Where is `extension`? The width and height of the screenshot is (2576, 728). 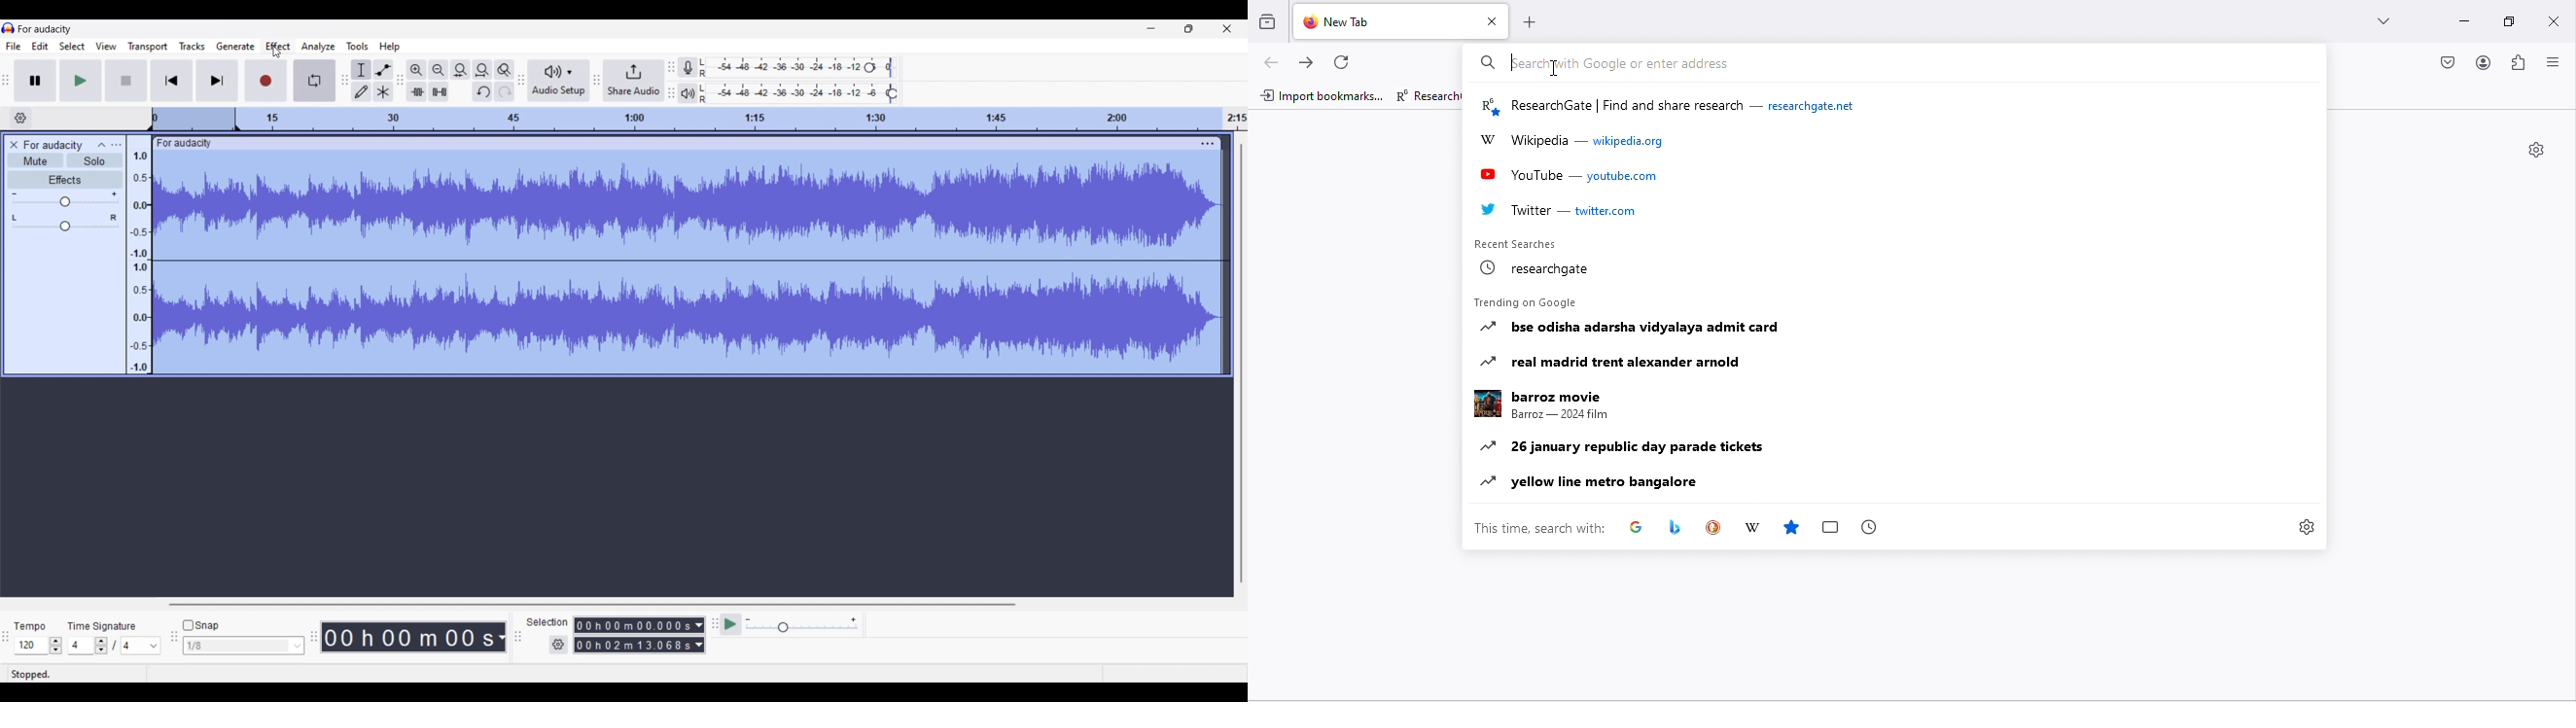
extension is located at coordinates (2521, 63).